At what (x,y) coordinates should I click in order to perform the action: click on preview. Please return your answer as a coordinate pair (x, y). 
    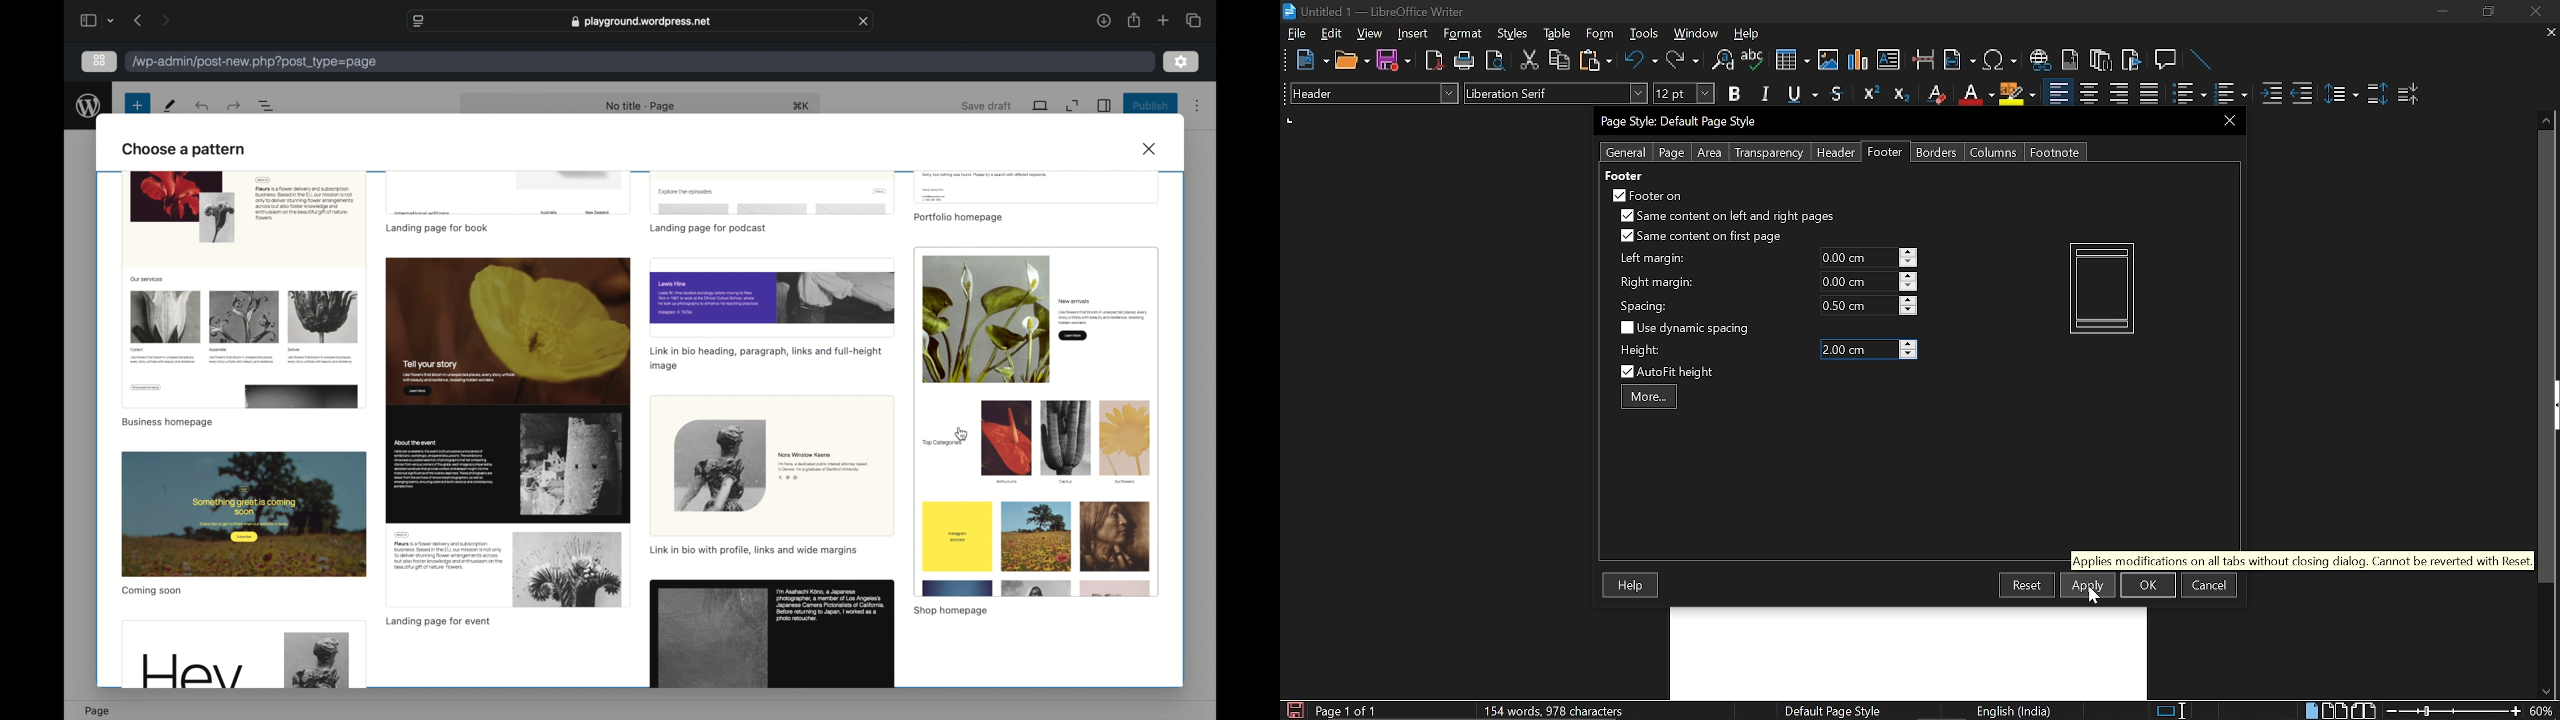
    Looking at the image, I should click on (773, 636).